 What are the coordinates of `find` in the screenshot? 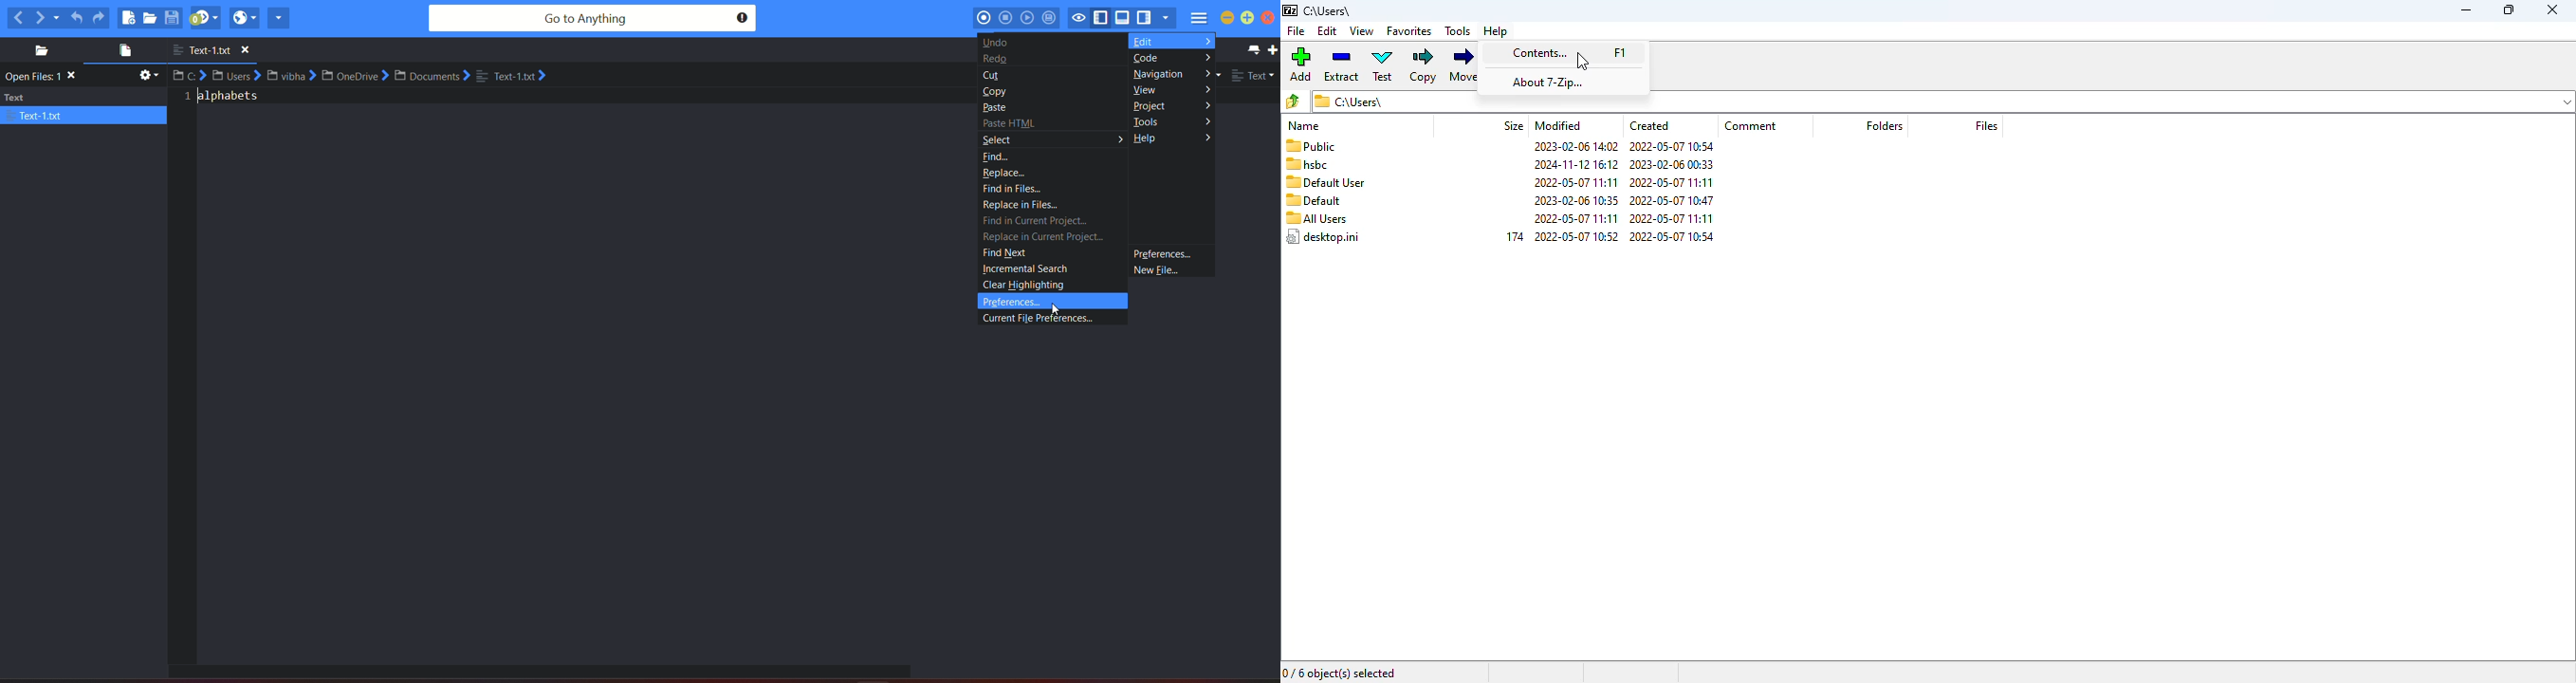 It's located at (999, 155).